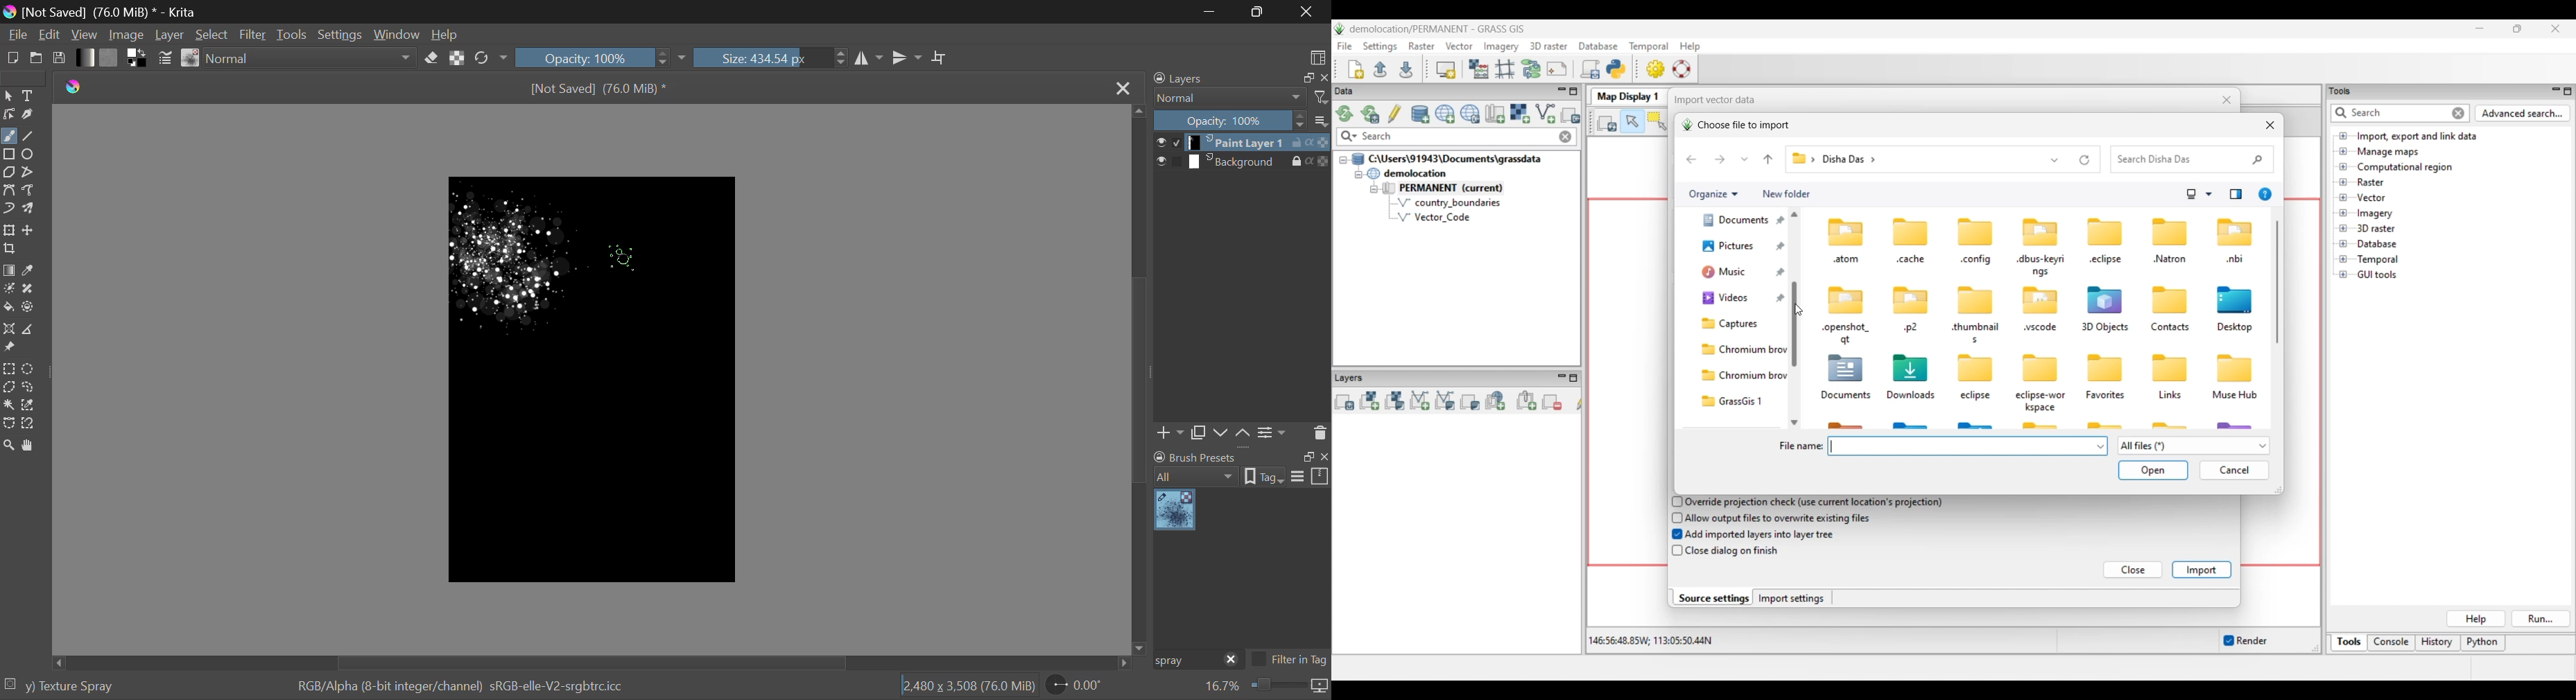 The image size is (2576, 700). What do you see at coordinates (1185, 660) in the screenshot?
I see `Brush Preset Search: "spray"` at bounding box center [1185, 660].